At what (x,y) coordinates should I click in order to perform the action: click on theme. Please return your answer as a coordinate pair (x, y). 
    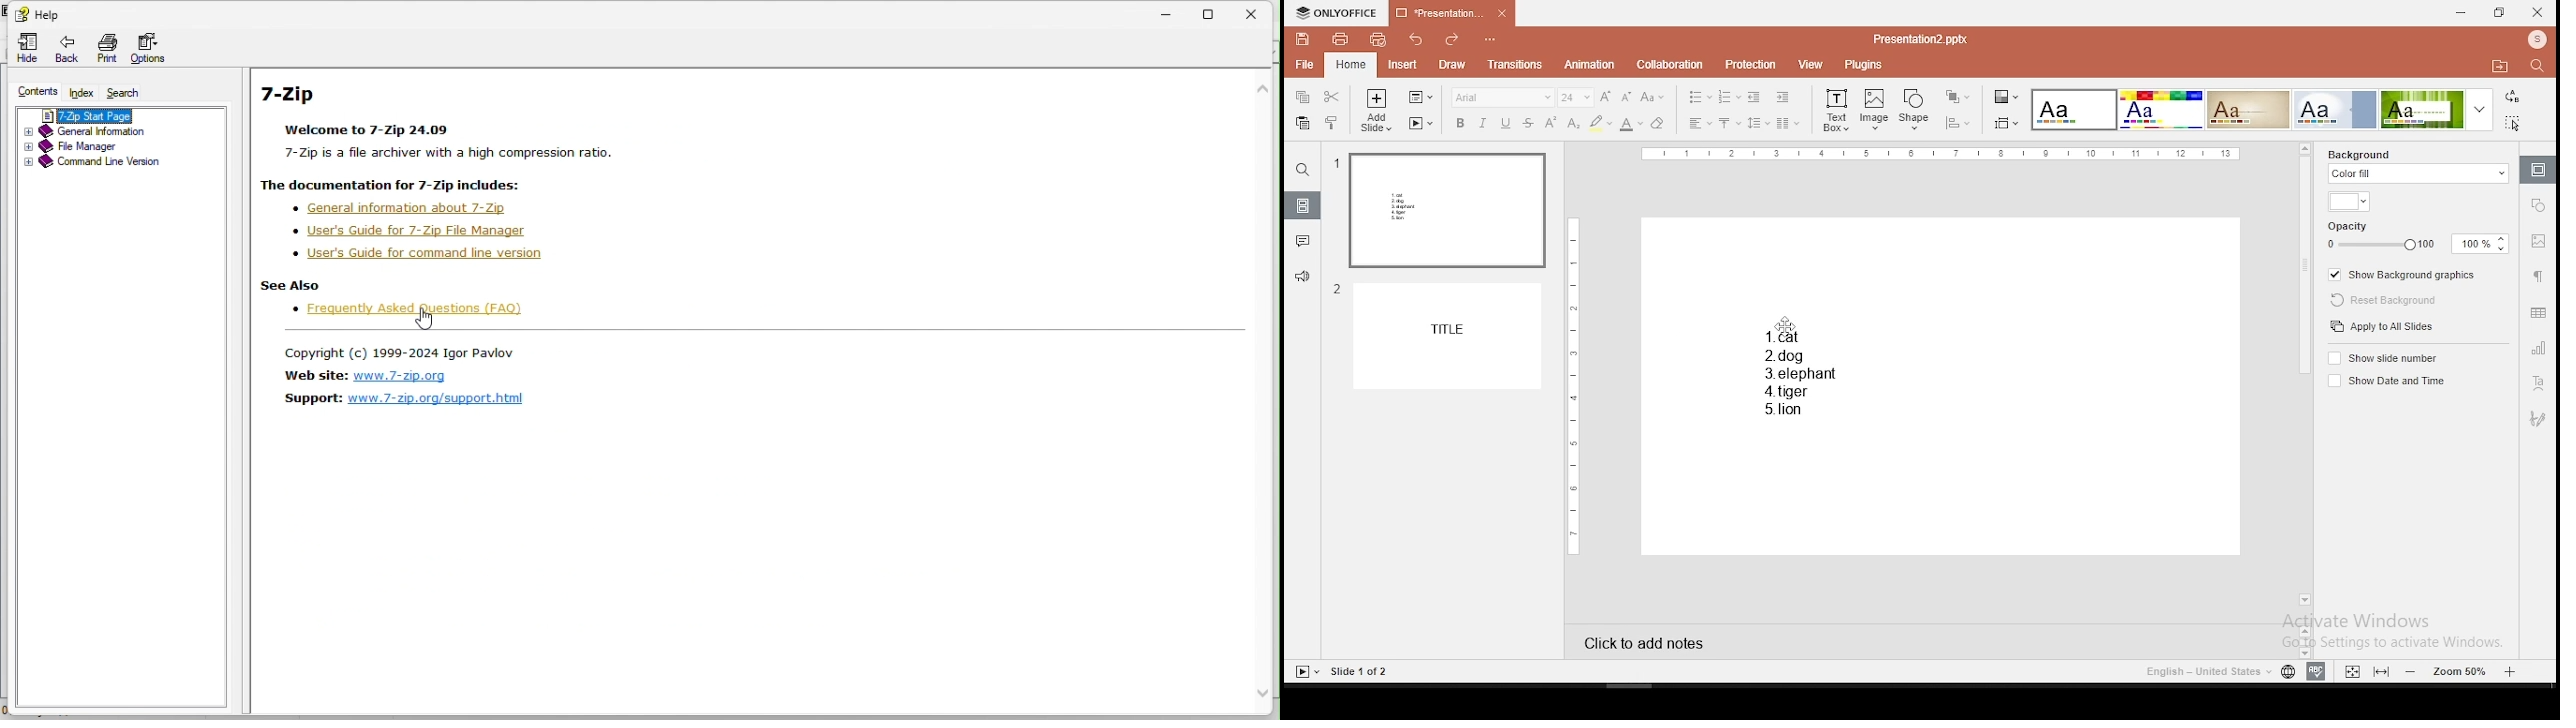
    Looking at the image, I should click on (2247, 110).